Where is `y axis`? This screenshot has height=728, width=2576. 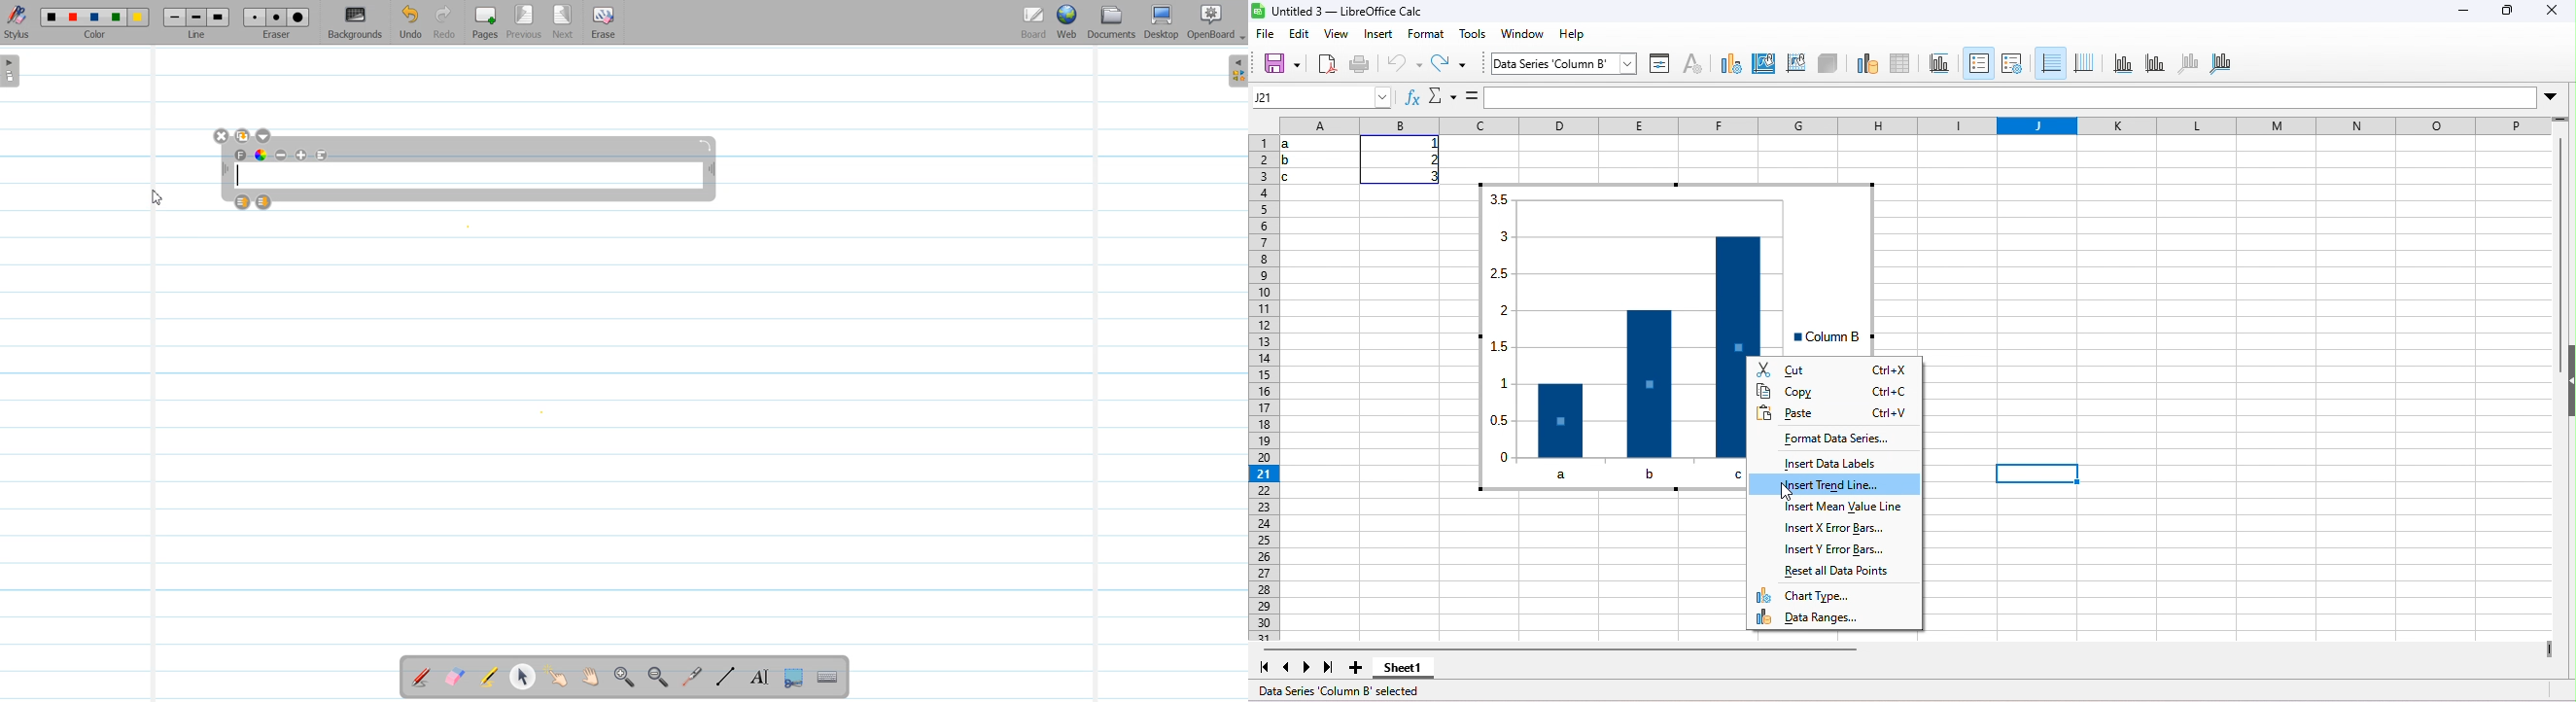
y axis is located at coordinates (2162, 63).